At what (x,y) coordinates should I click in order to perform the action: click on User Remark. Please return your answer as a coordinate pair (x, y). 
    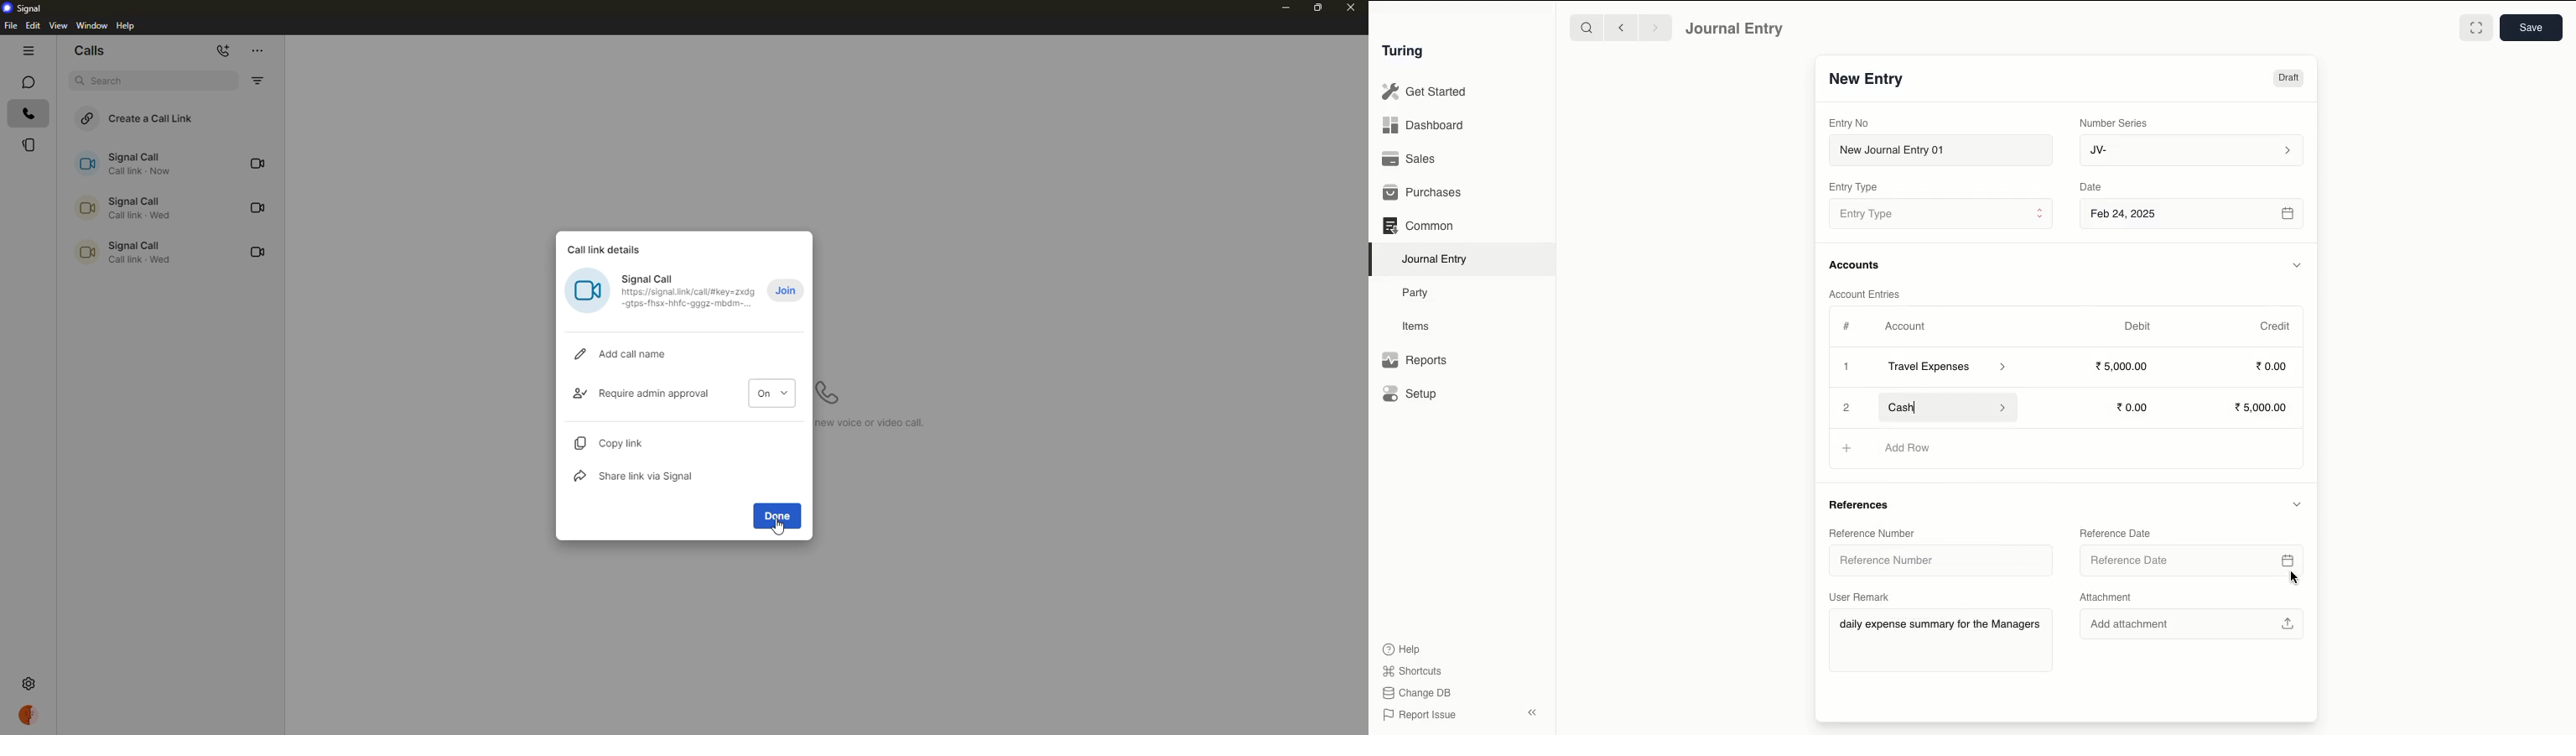
    Looking at the image, I should click on (1860, 597).